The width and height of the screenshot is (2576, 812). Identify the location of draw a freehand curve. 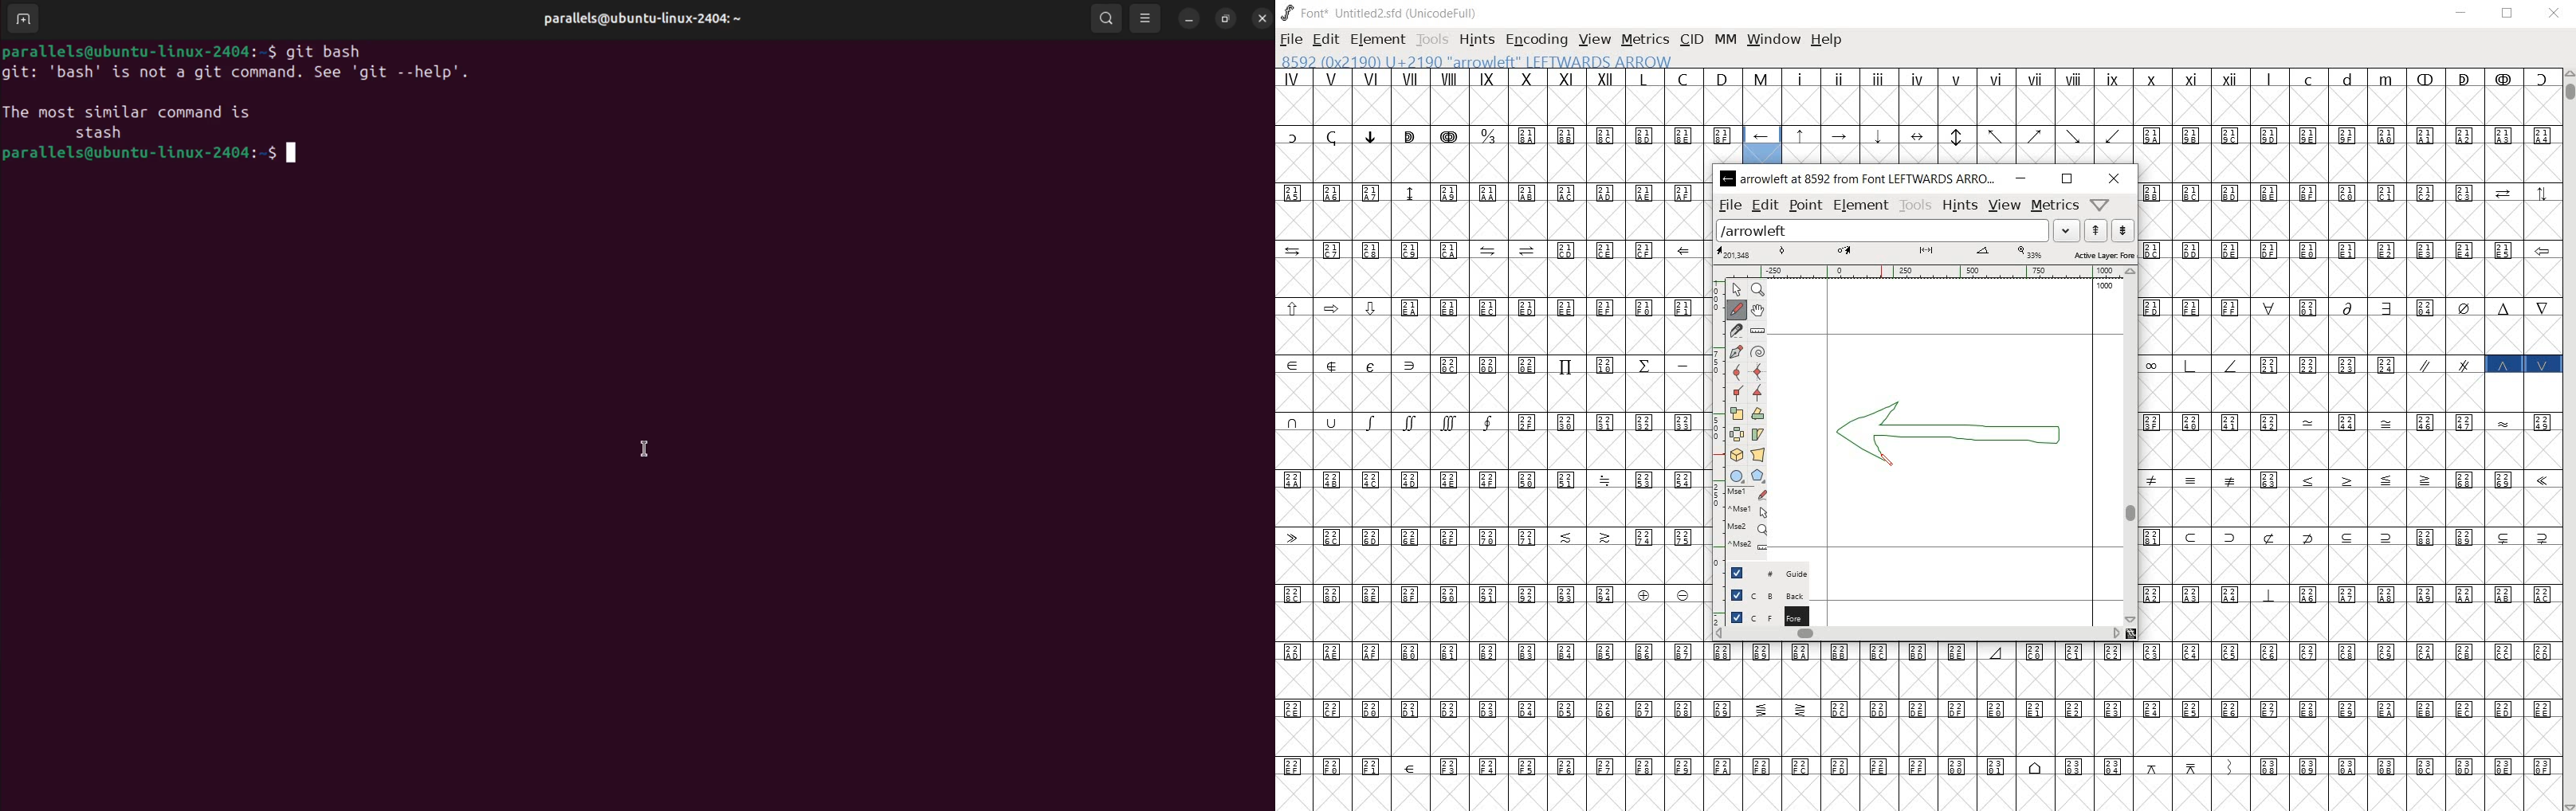
(1736, 309).